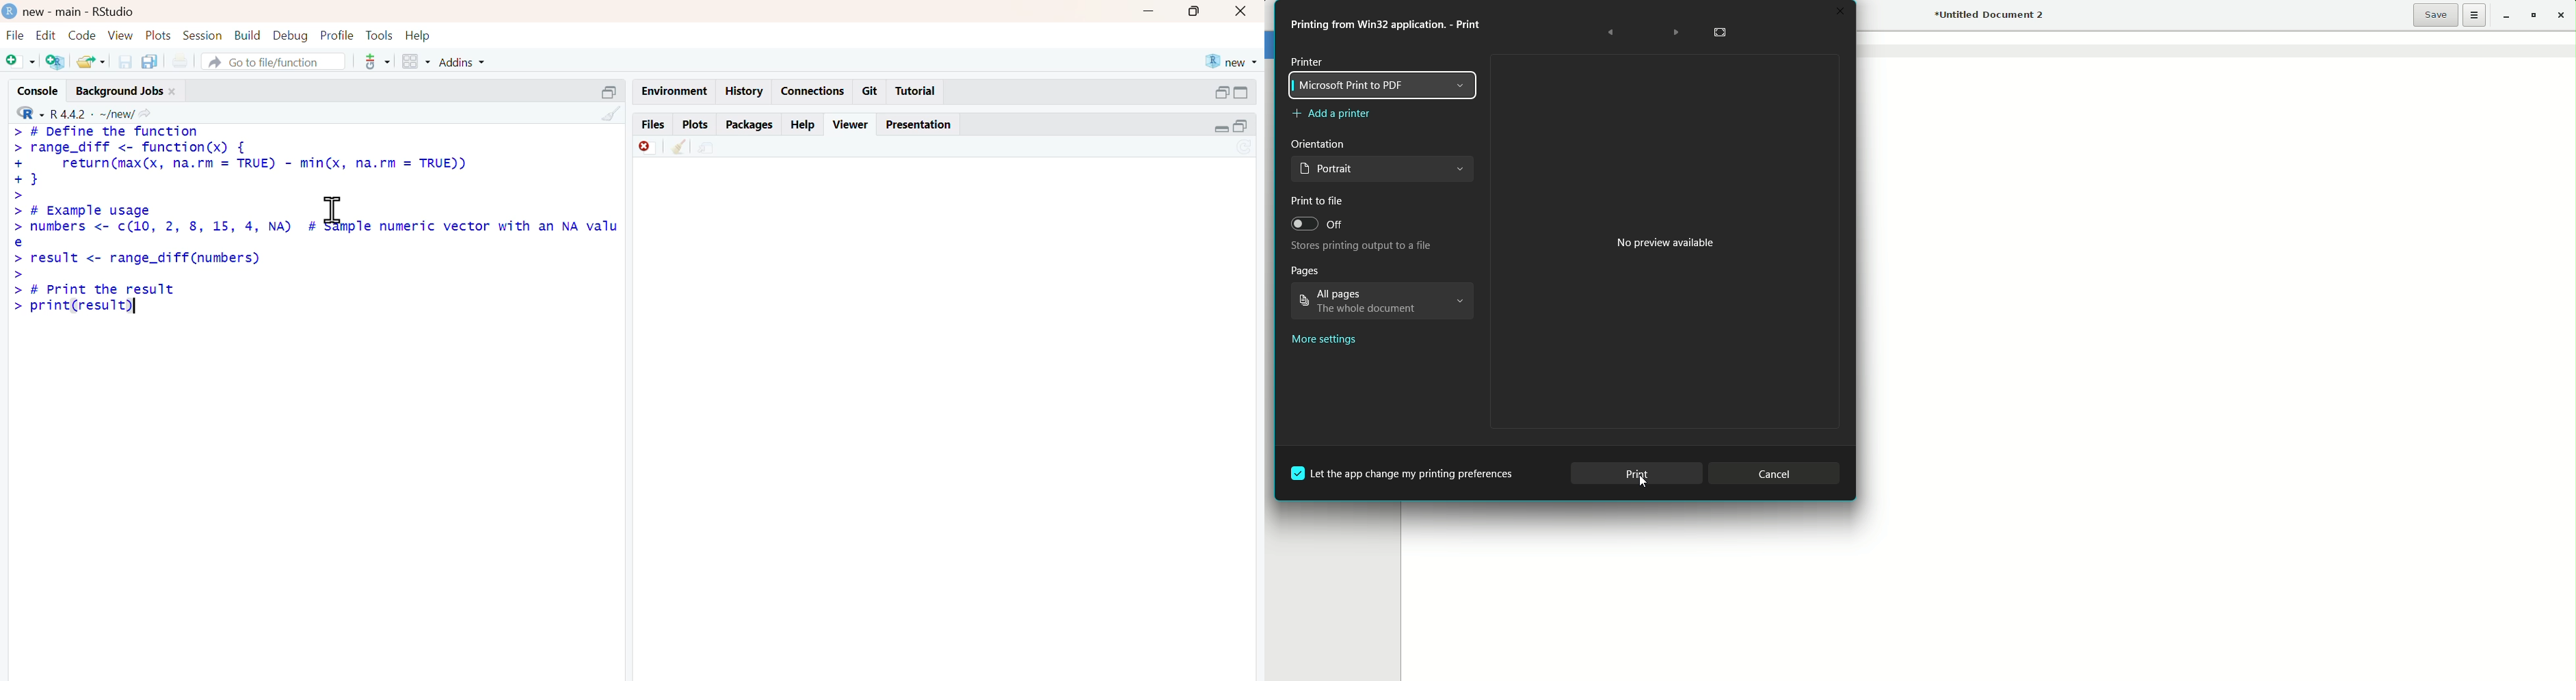 This screenshot has height=700, width=2576. What do you see at coordinates (1241, 126) in the screenshot?
I see `open in separate window` at bounding box center [1241, 126].